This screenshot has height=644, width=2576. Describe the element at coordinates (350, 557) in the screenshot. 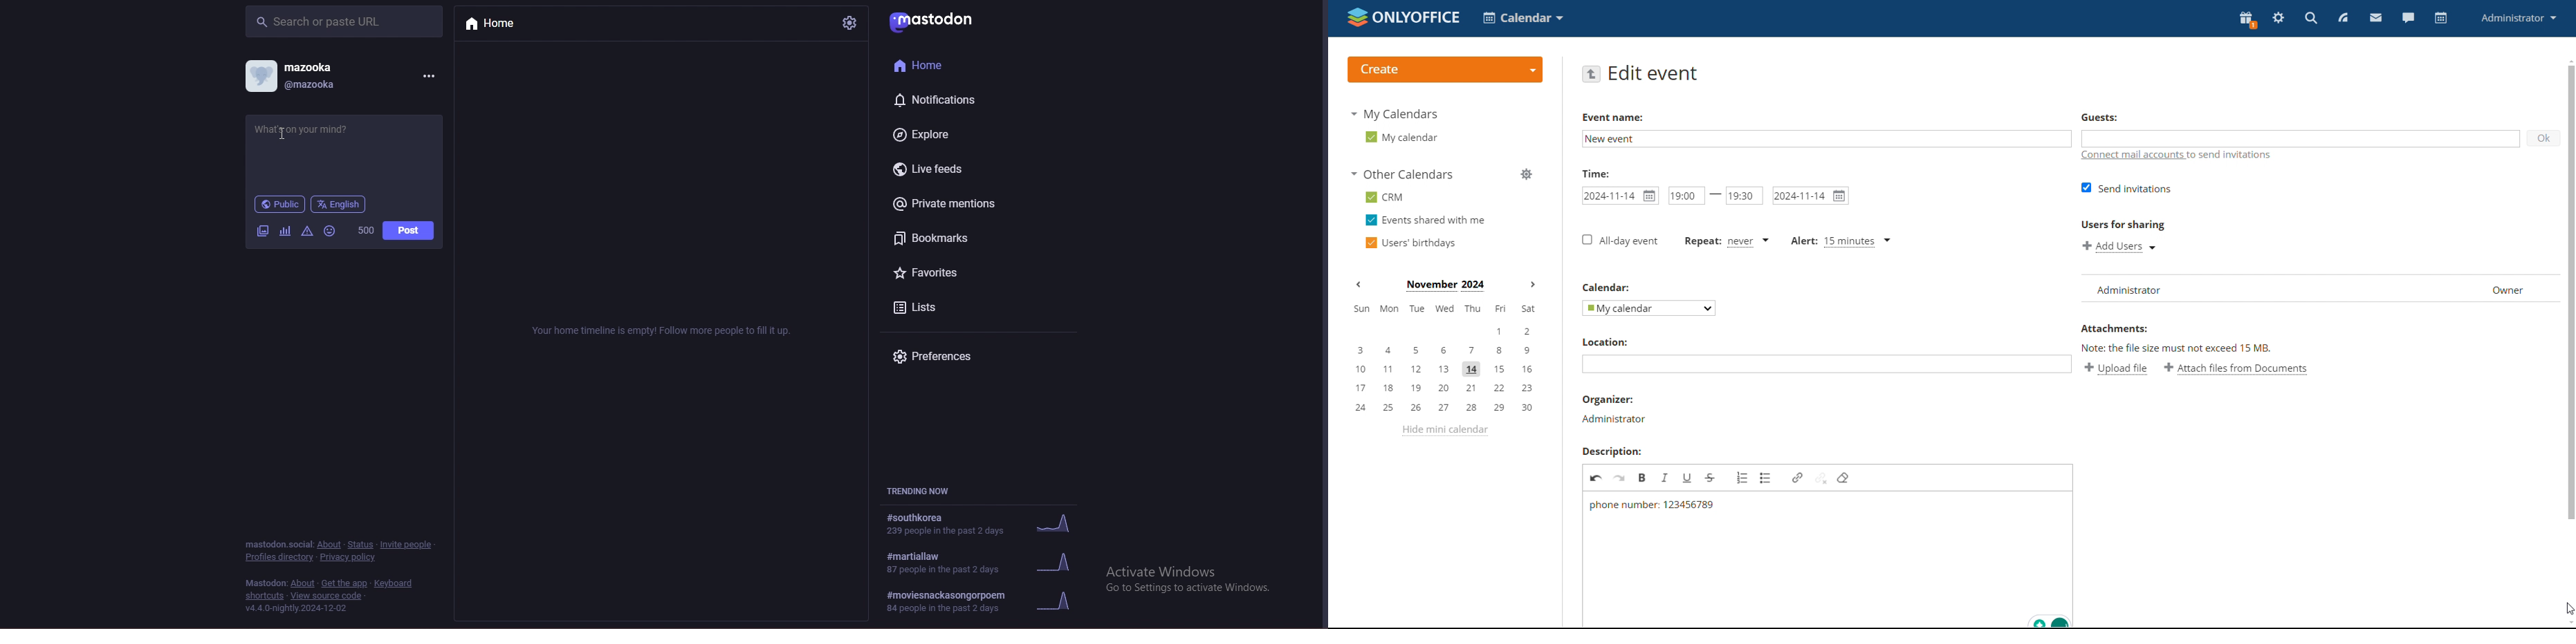

I see `privacy policy` at that location.